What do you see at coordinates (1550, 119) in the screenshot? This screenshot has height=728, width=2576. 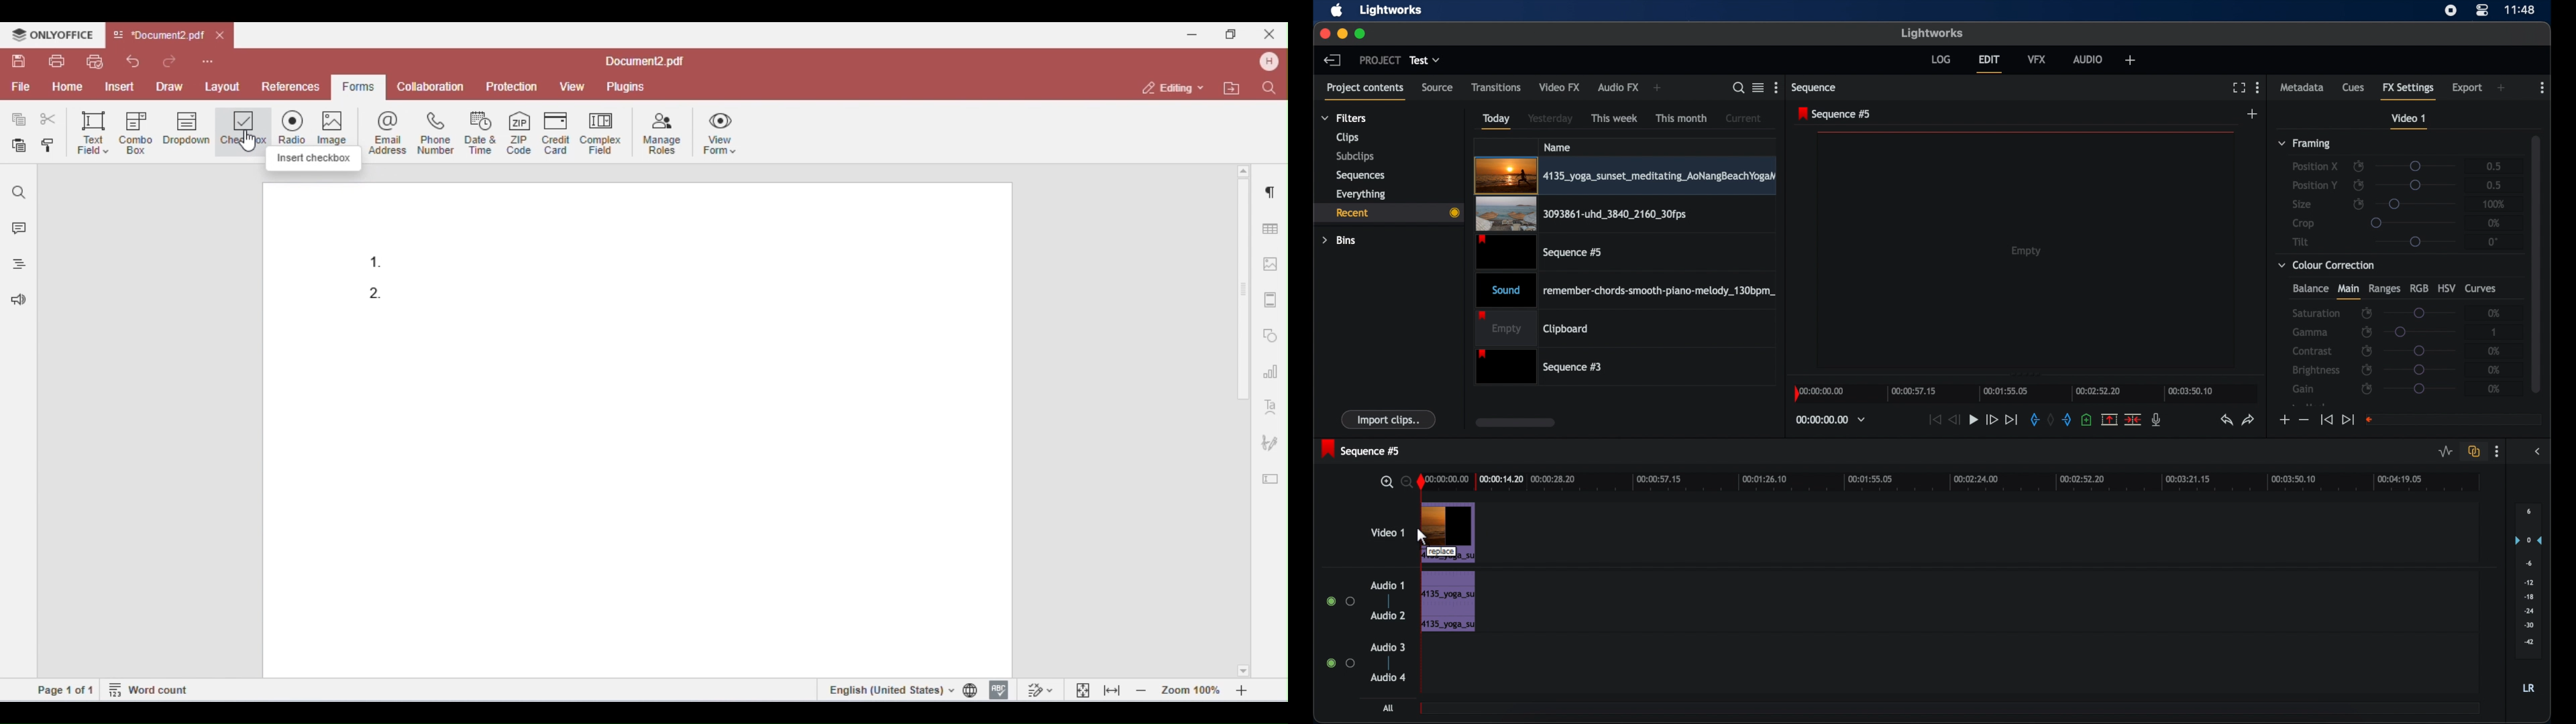 I see `yesterday` at bounding box center [1550, 119].